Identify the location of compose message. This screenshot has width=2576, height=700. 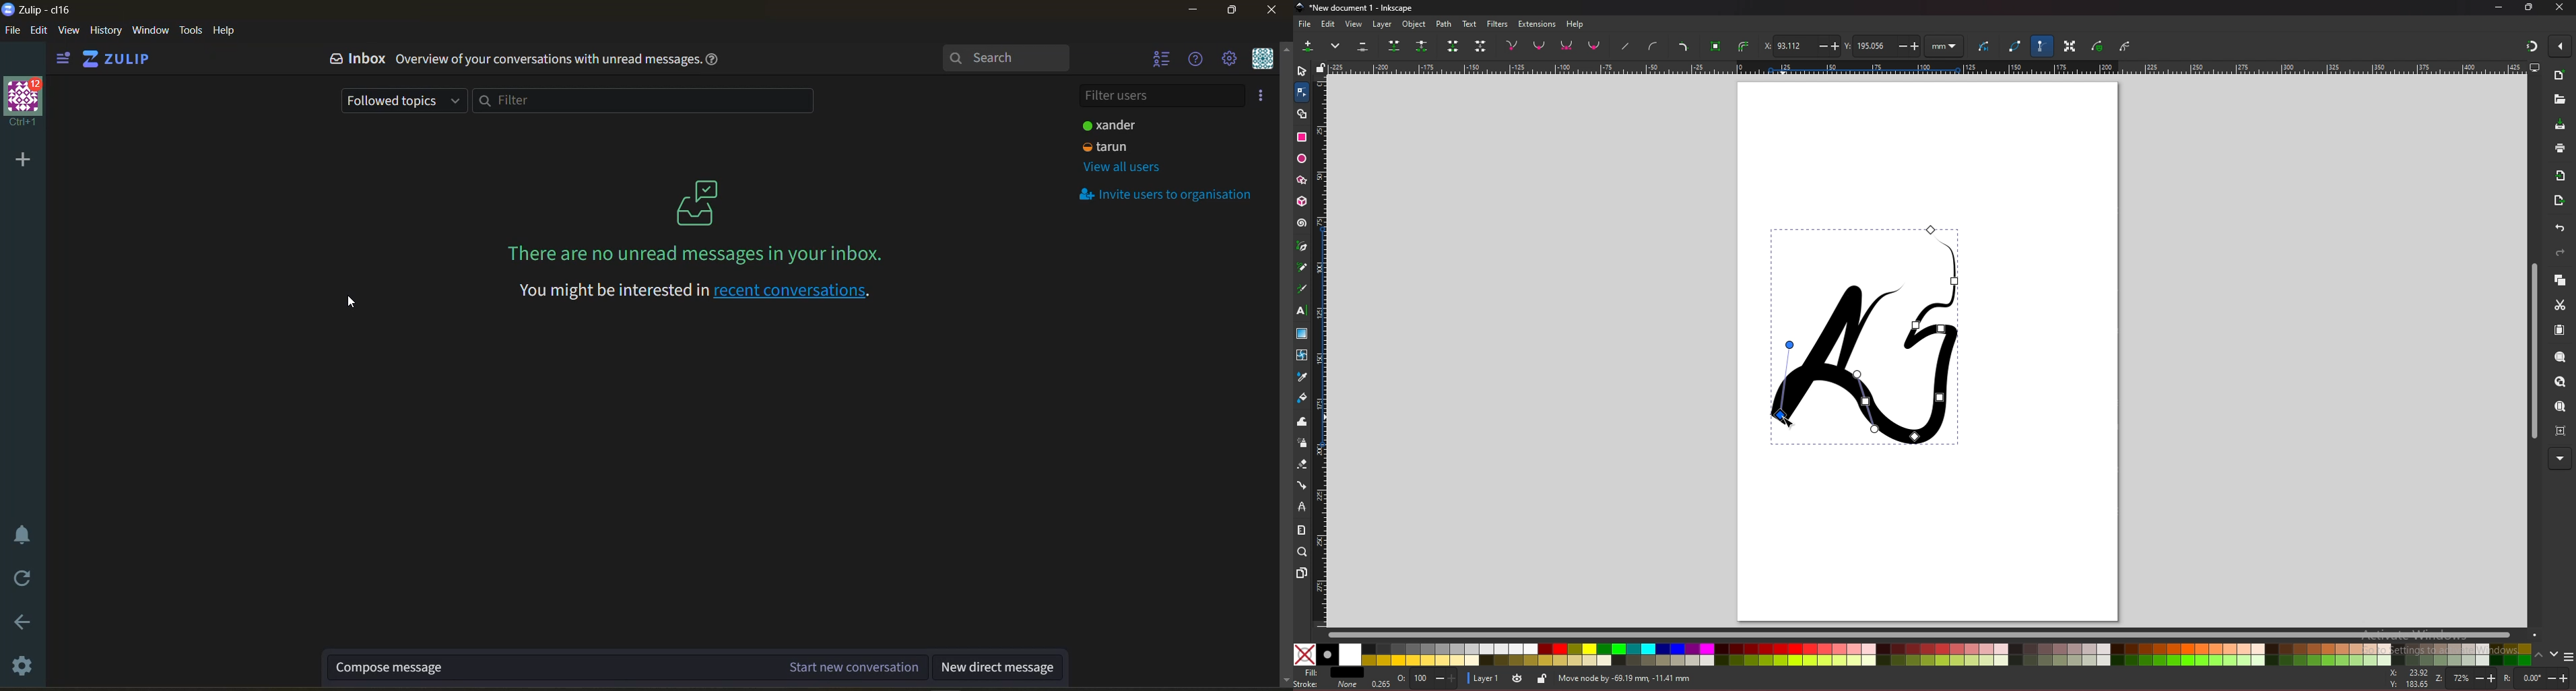
(629, 666).